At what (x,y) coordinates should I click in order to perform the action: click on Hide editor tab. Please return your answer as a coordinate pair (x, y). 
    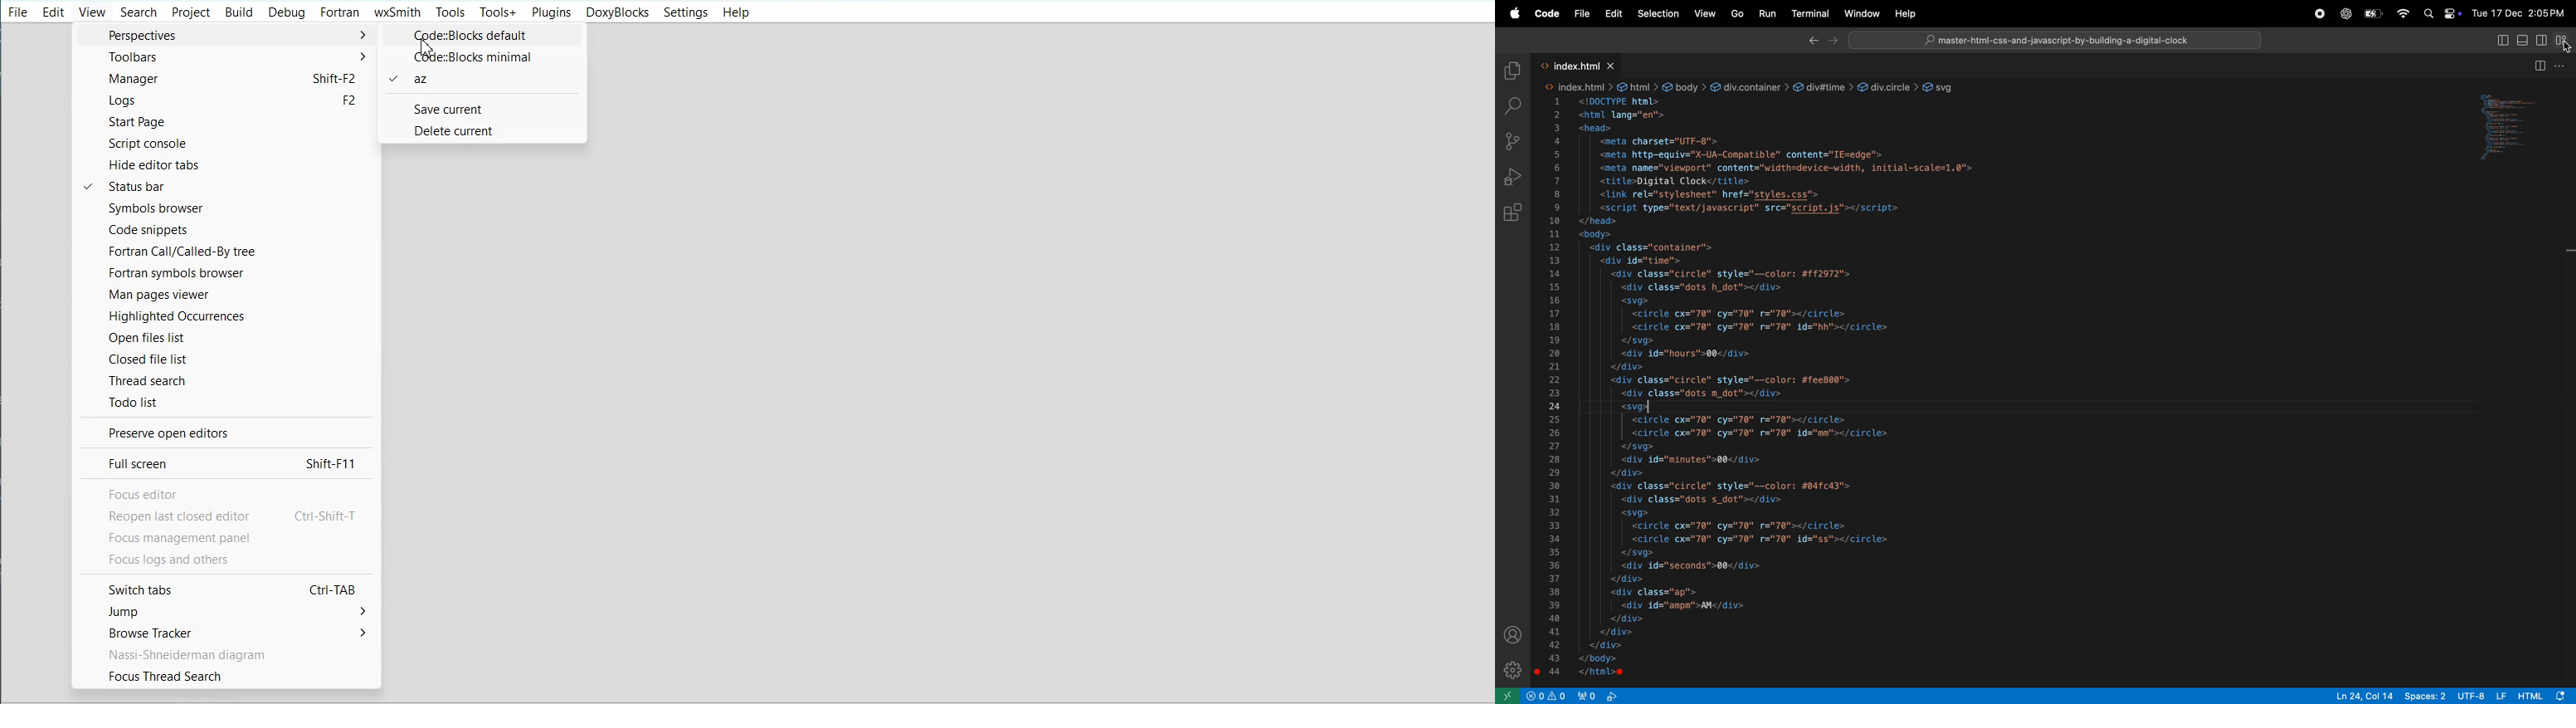
    Looking at the image, I should click on (228, 164).